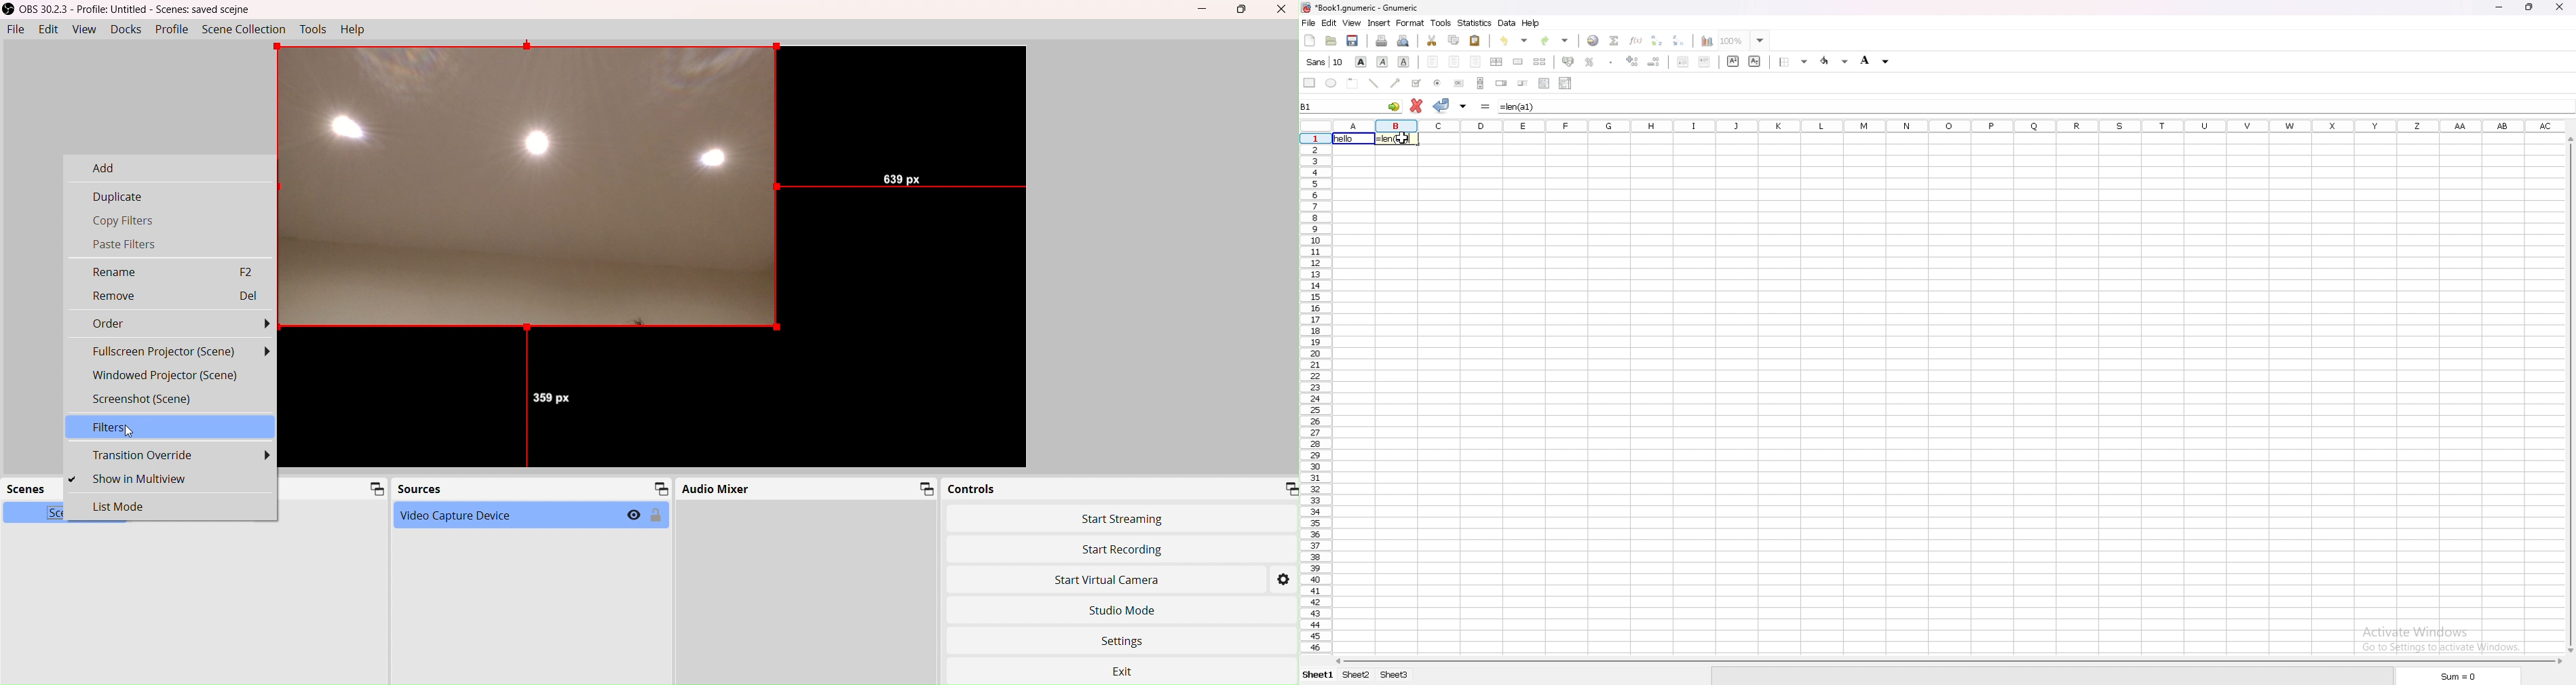 The width and height of the screenshot is (2576, 700). What do you see at coordinates (1123, 519) in the screenshot?
I see `Start Streaming` at bounding box center [1123, 519].